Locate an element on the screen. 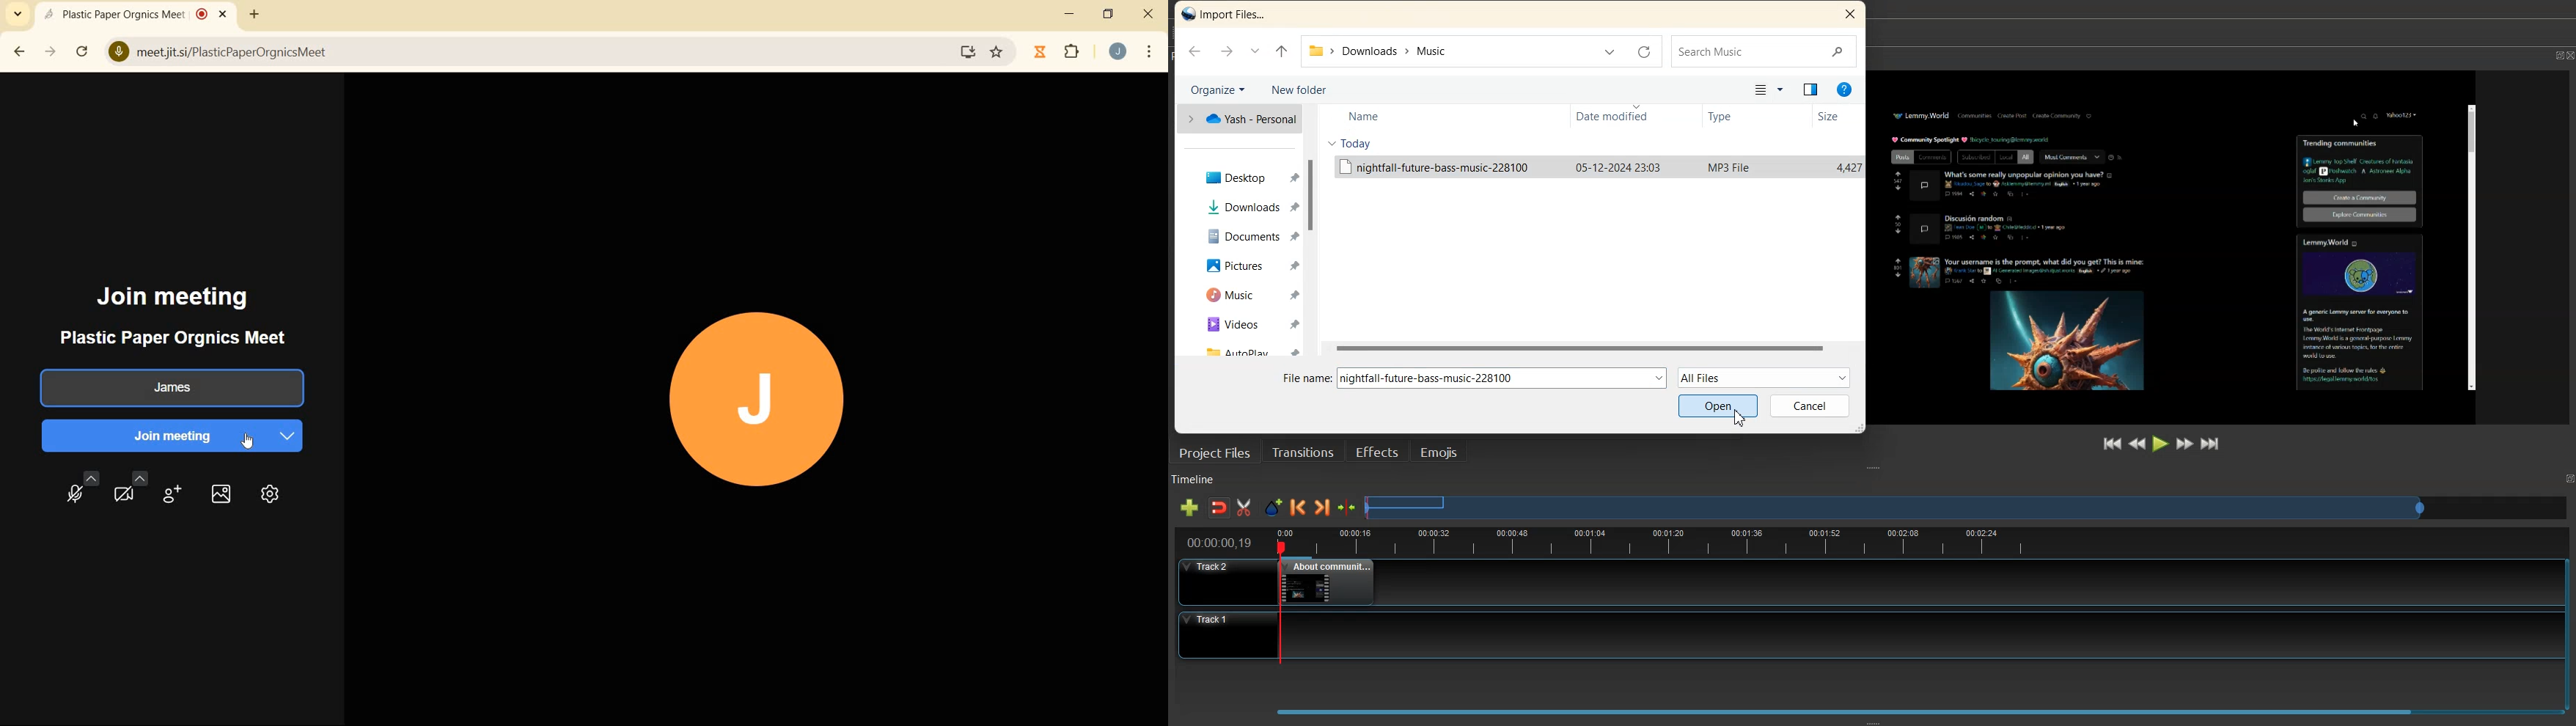 This screenshot has height=728, width=2576. Window Adjuster is located at coordinates (1876, 469).